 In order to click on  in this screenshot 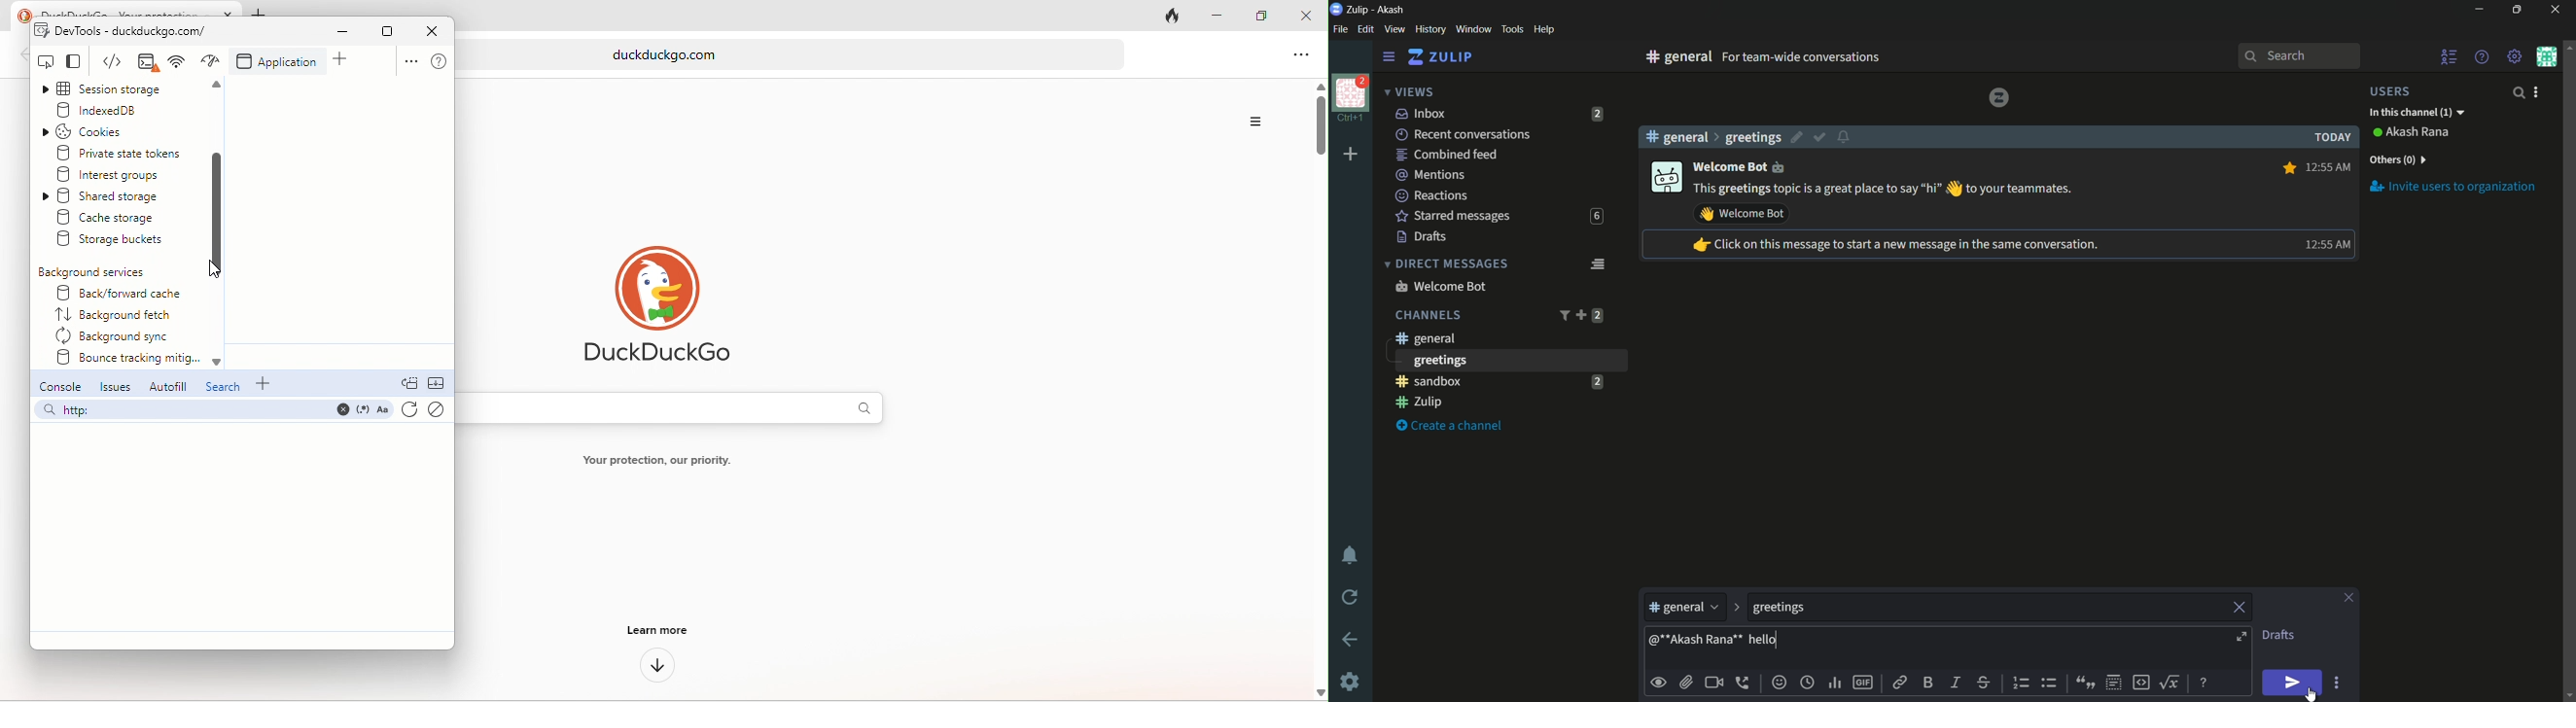, I will do `click(1659, 682)`.